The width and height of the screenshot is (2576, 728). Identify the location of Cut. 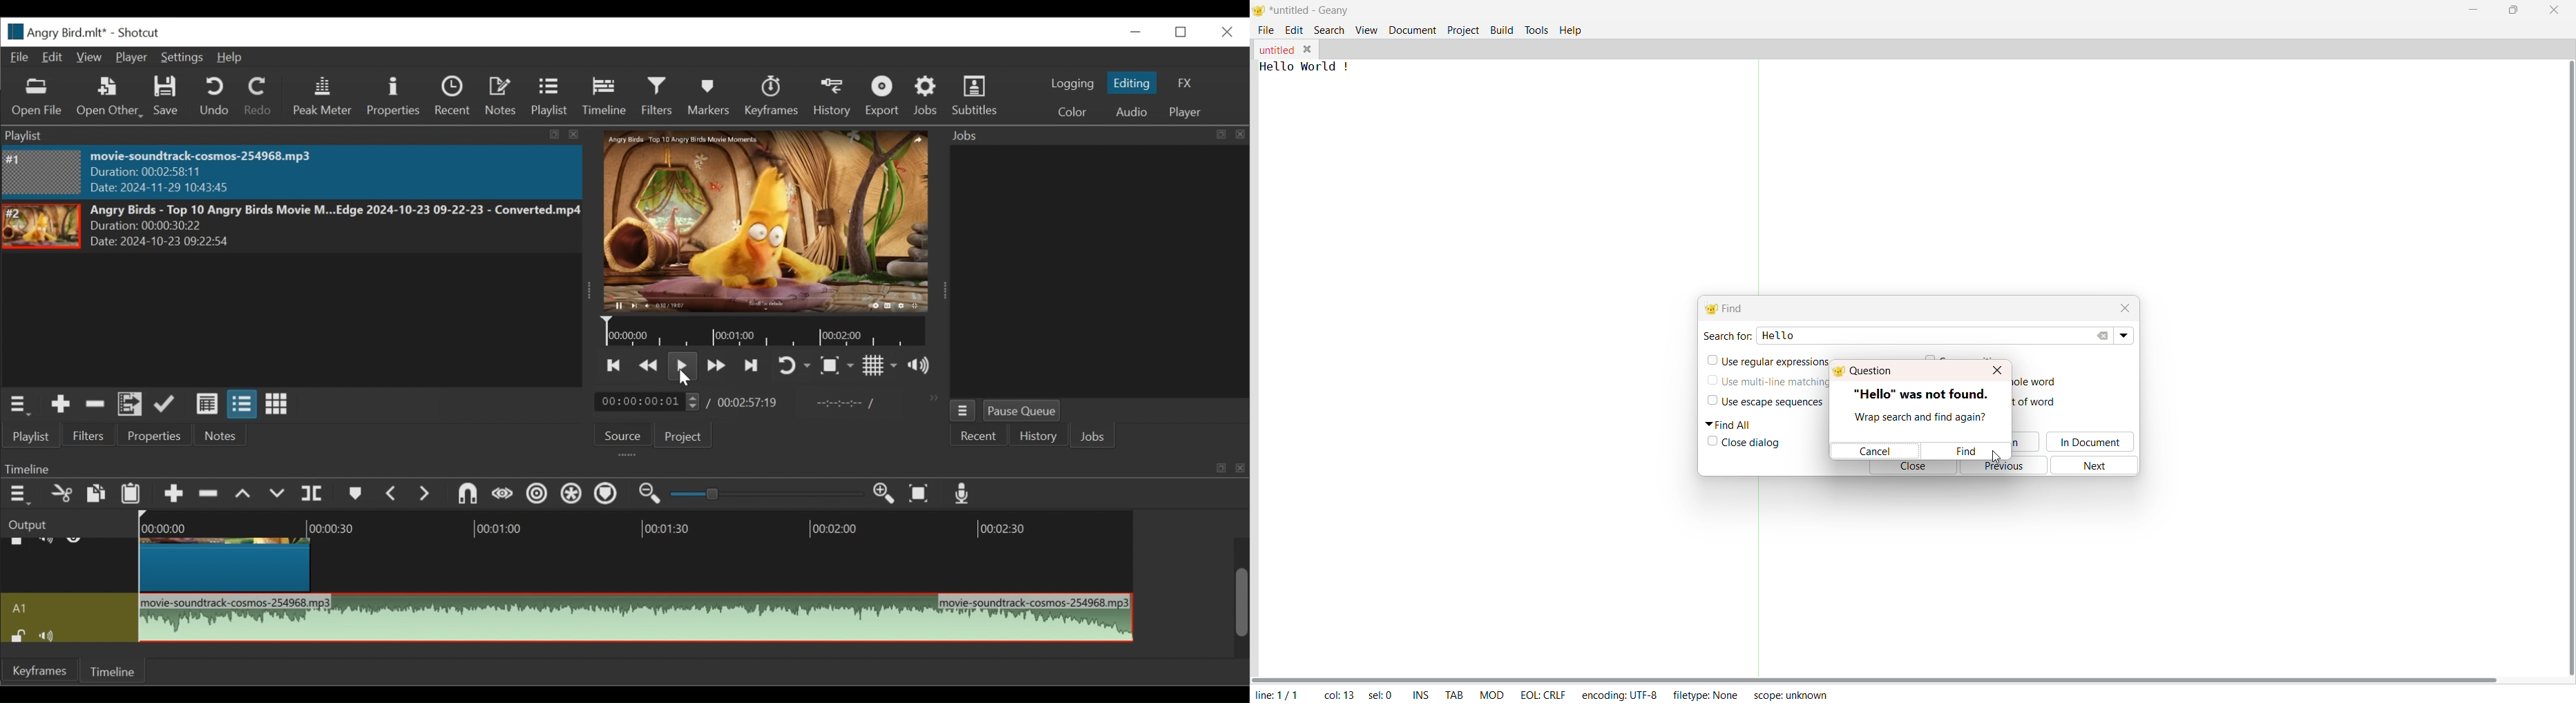
(61, 494).